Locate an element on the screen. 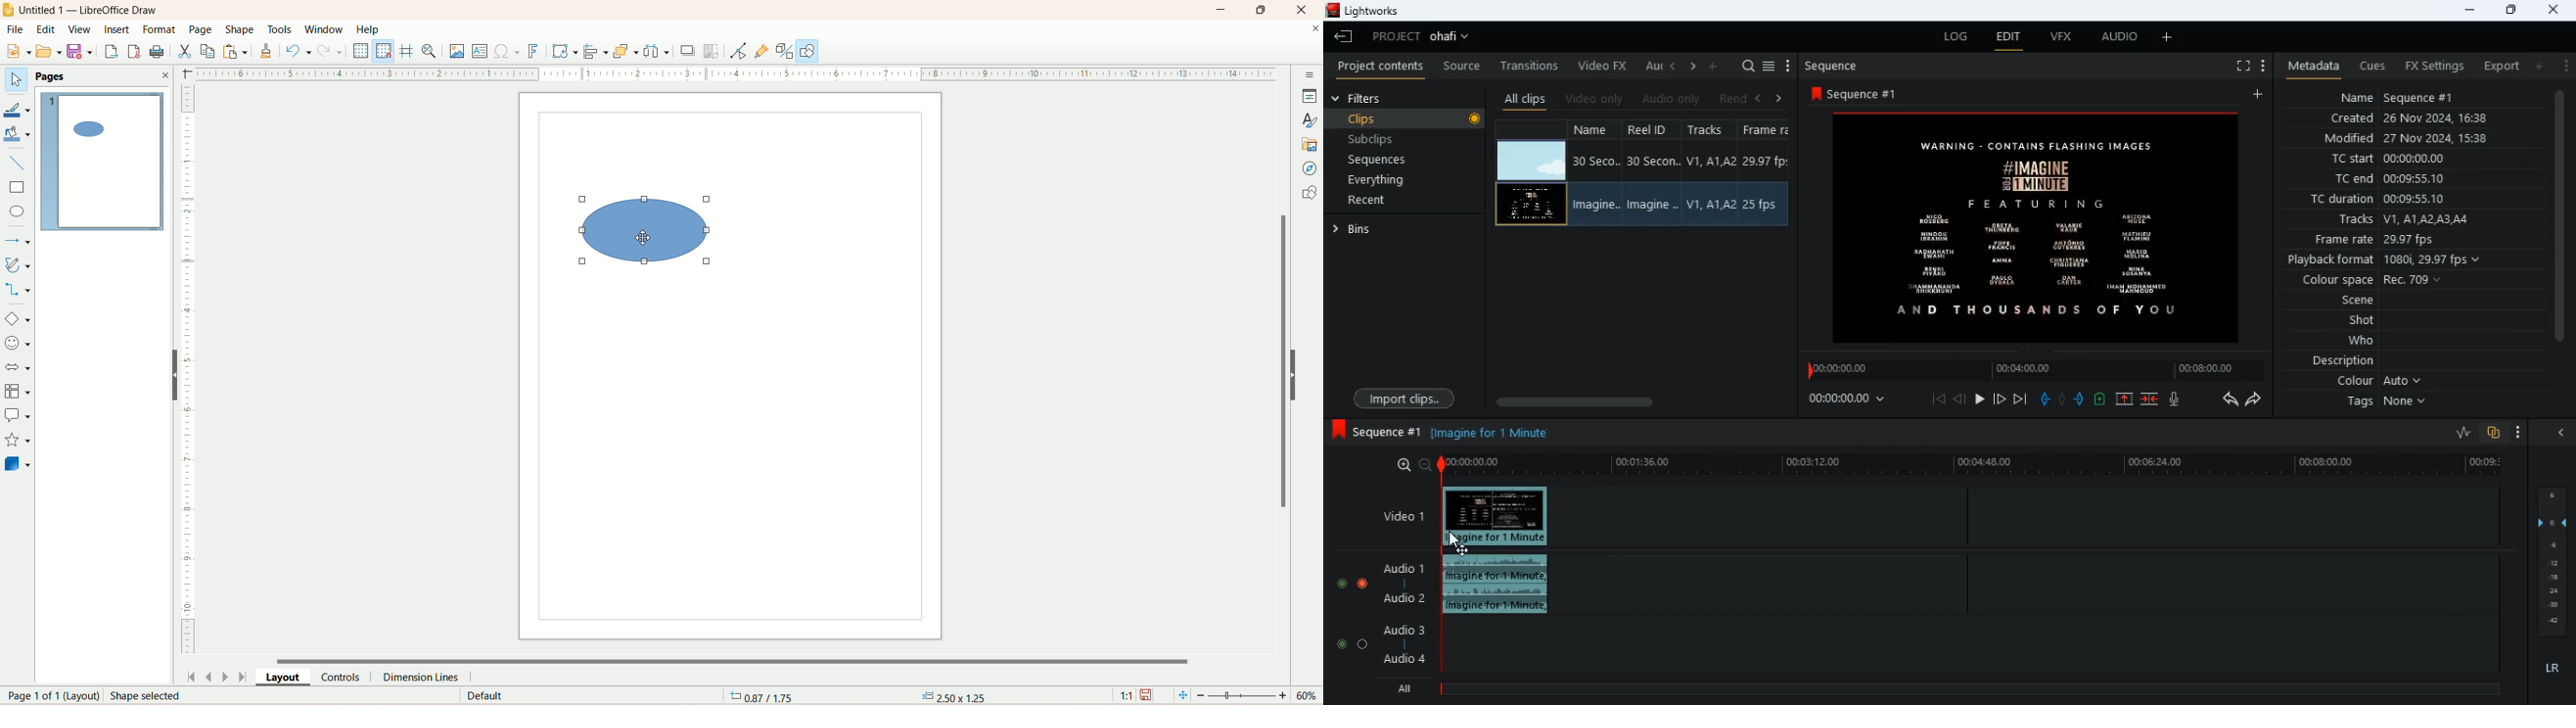  sequences is located at coordinates (1384, 161).